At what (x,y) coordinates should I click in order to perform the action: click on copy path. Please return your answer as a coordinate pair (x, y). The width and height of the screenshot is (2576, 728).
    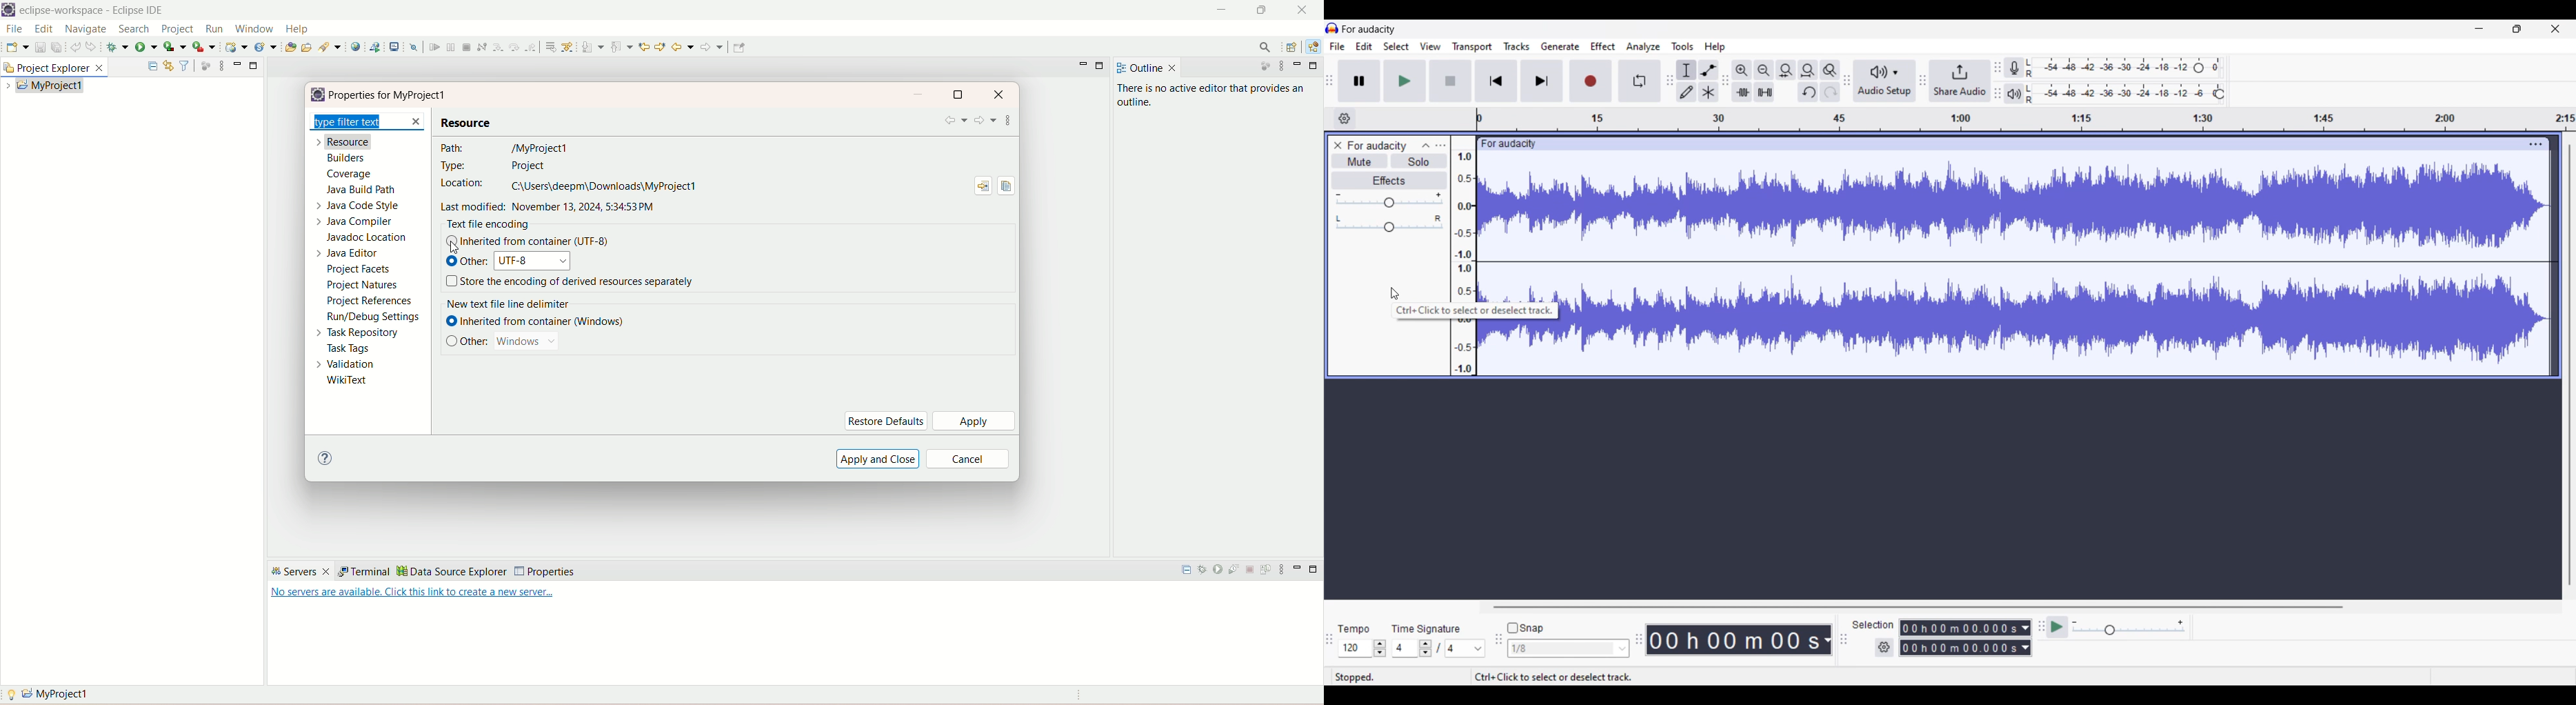
    Looking at the image, I should click on (1007, 188).